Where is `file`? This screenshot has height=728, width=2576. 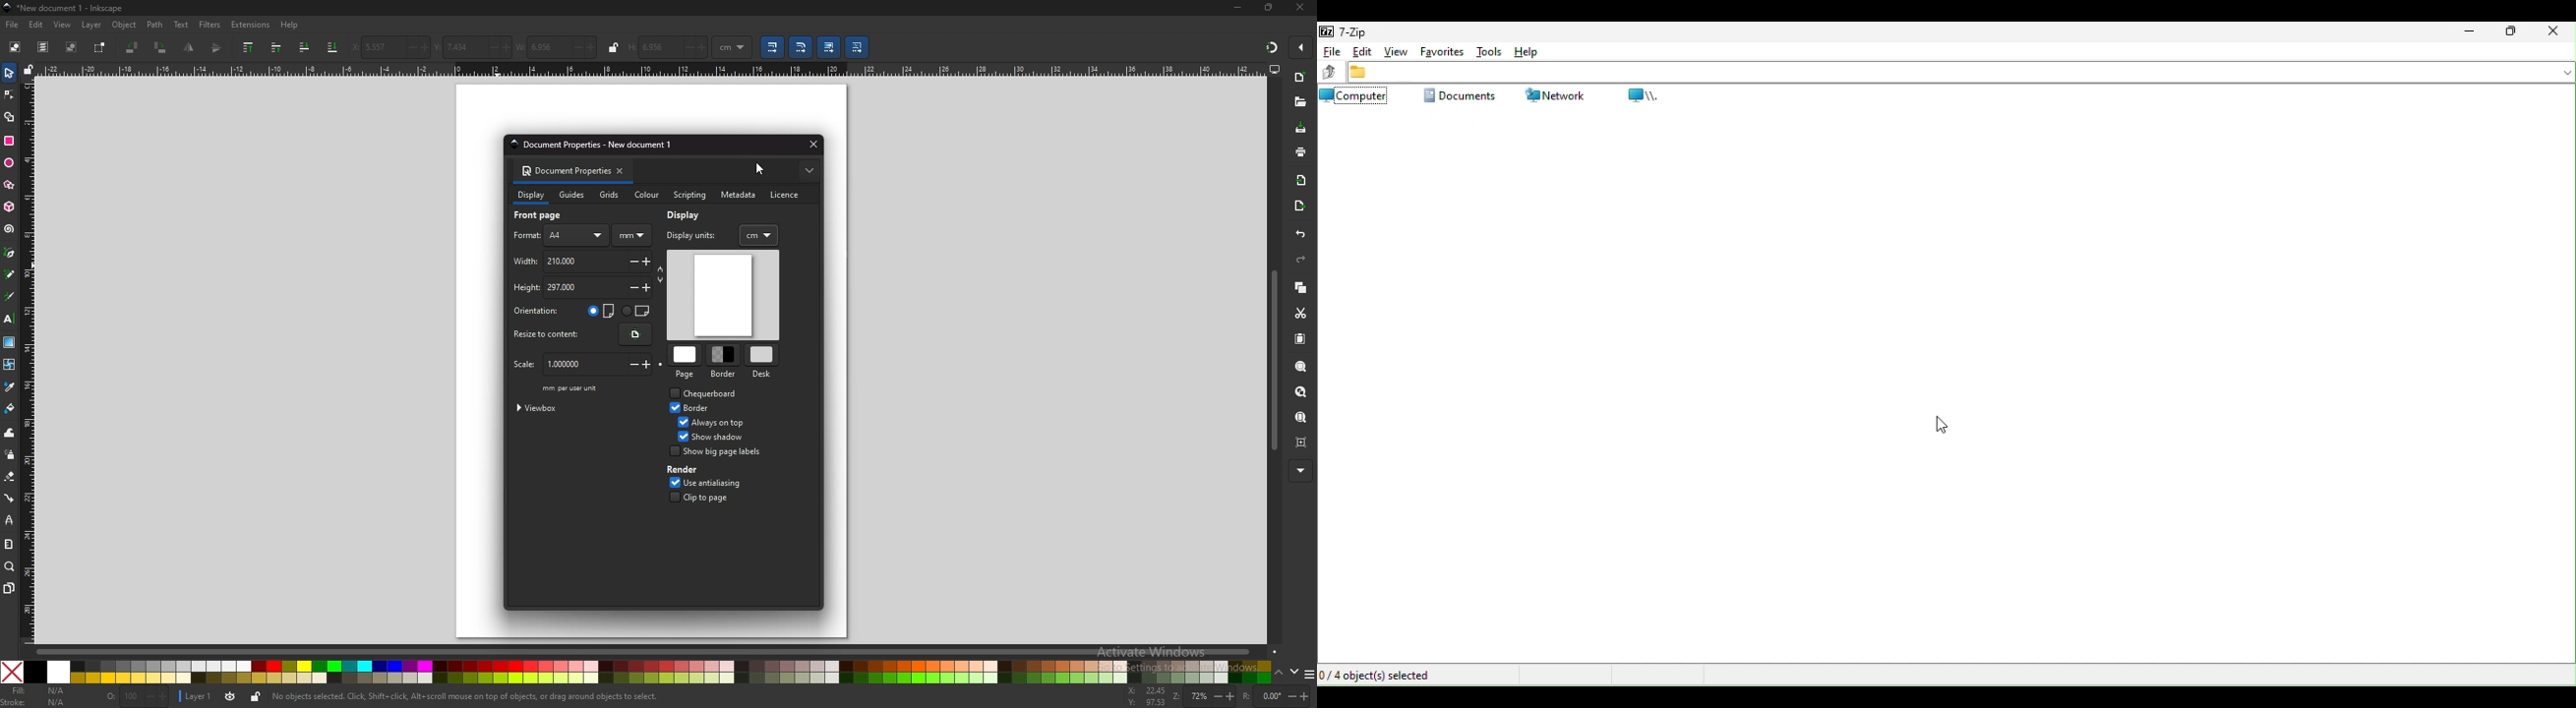
file is located at coordinates (1328, 50).